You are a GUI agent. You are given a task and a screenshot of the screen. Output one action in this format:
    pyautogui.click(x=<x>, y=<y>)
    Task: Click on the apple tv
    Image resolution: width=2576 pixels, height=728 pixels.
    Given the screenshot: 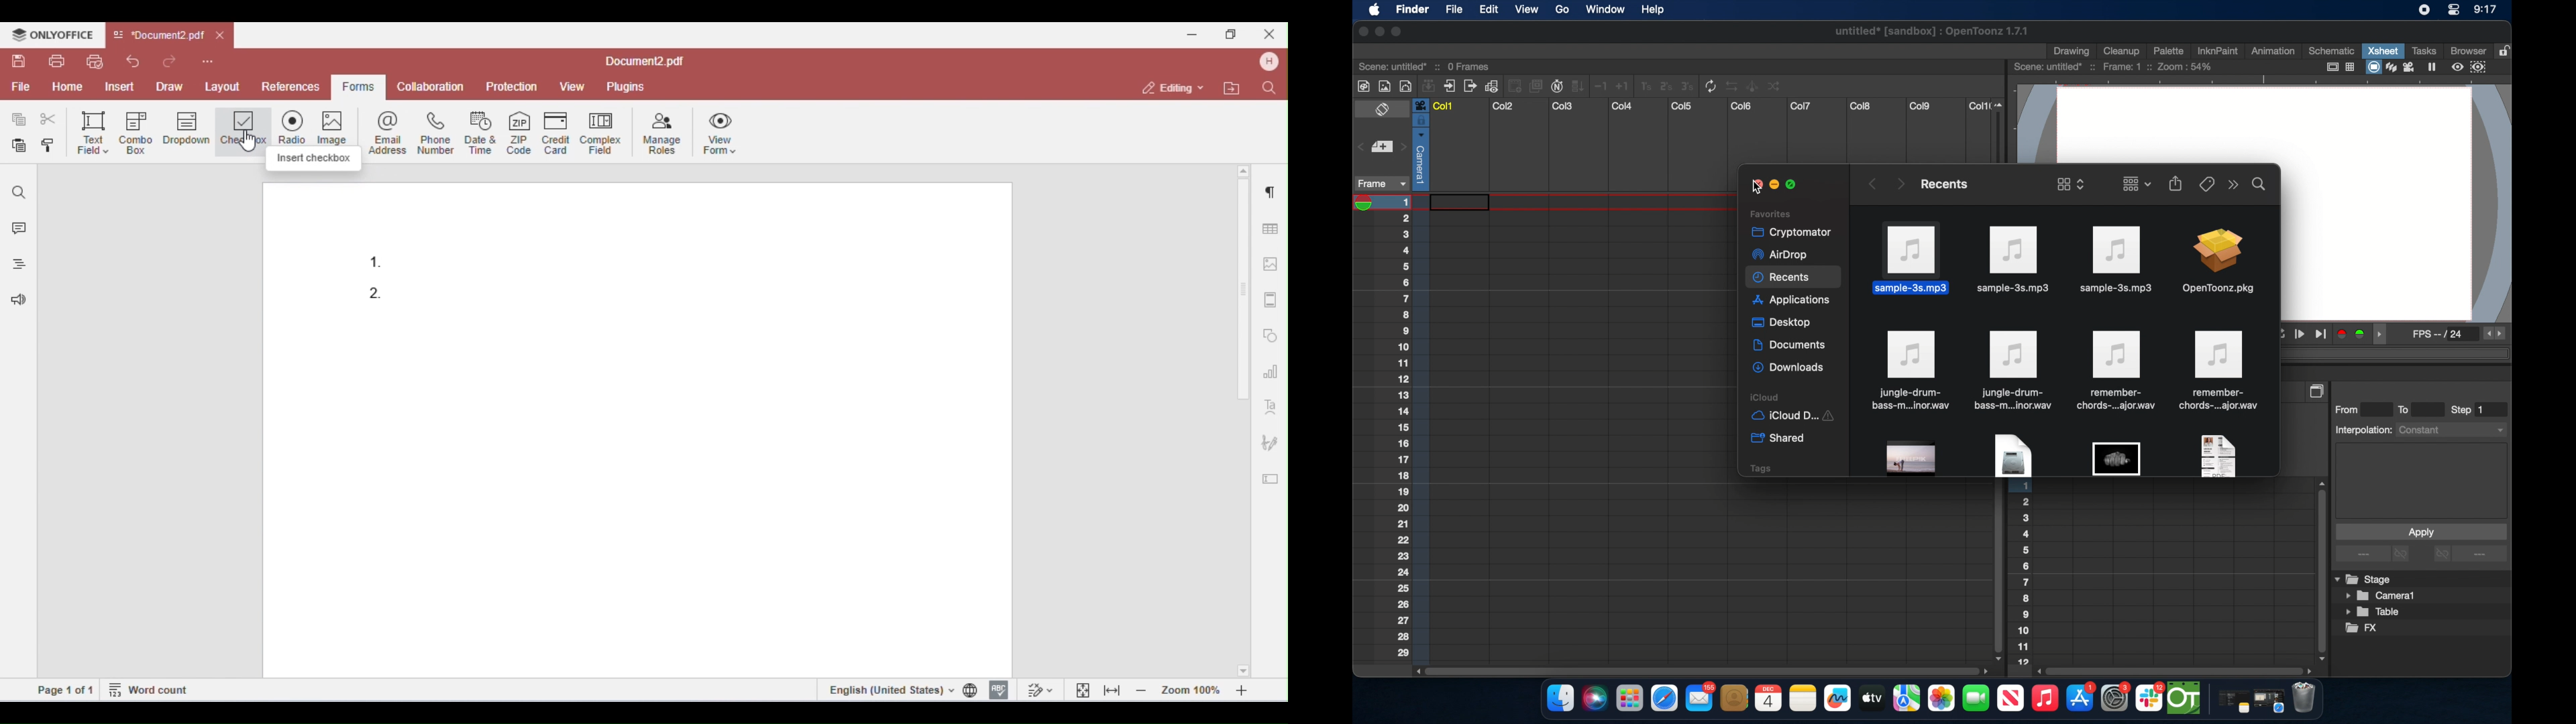 What is the action you would take?
    pyautogui.click(x=2010, y=699)
    